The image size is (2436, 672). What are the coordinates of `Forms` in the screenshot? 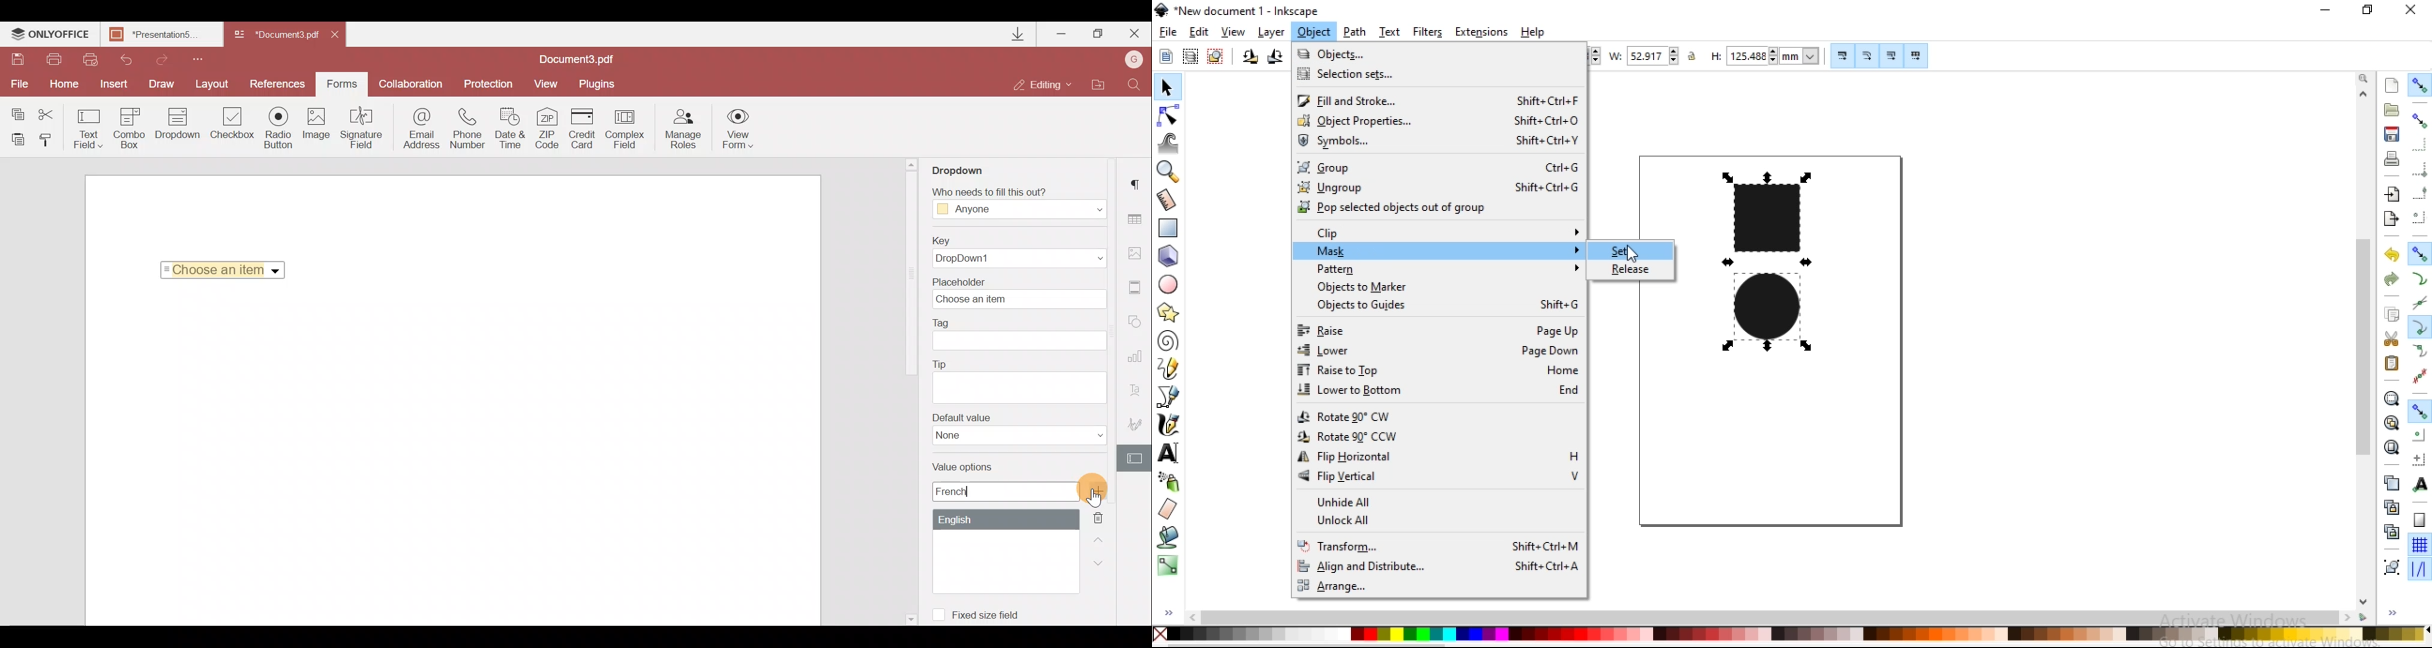 It's located at (341, 80).